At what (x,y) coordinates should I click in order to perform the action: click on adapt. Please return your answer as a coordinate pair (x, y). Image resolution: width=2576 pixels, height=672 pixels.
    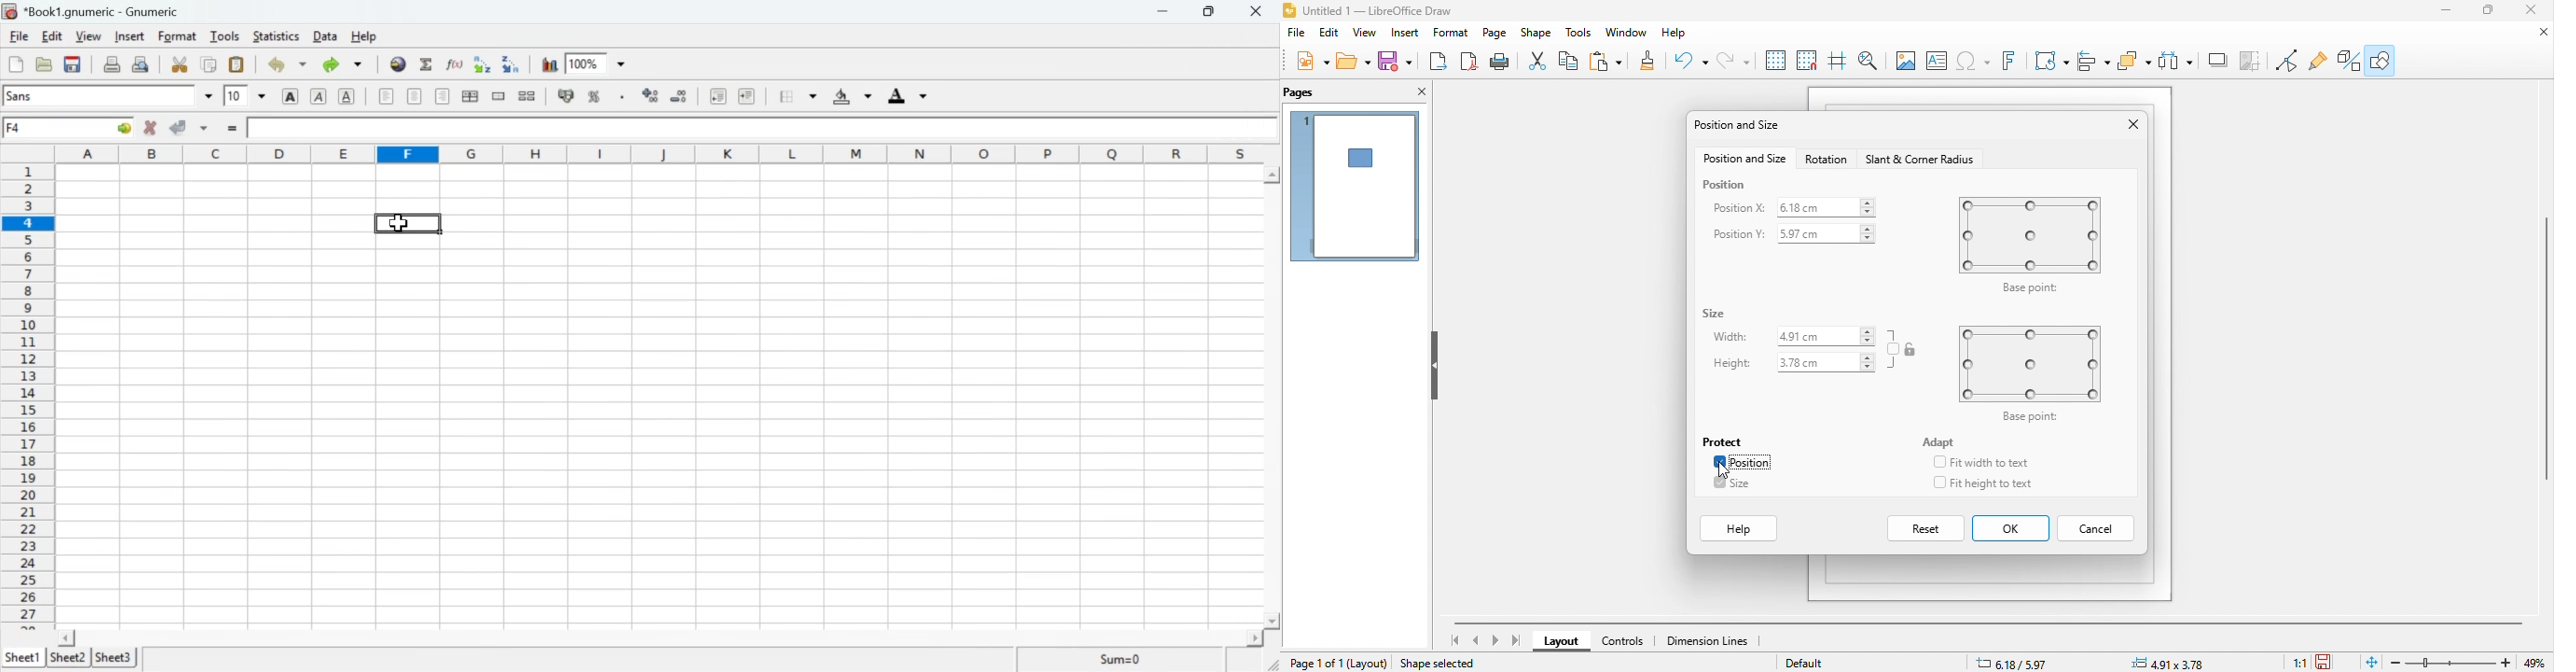
    Looking at the image, I should click on (1942, 441).